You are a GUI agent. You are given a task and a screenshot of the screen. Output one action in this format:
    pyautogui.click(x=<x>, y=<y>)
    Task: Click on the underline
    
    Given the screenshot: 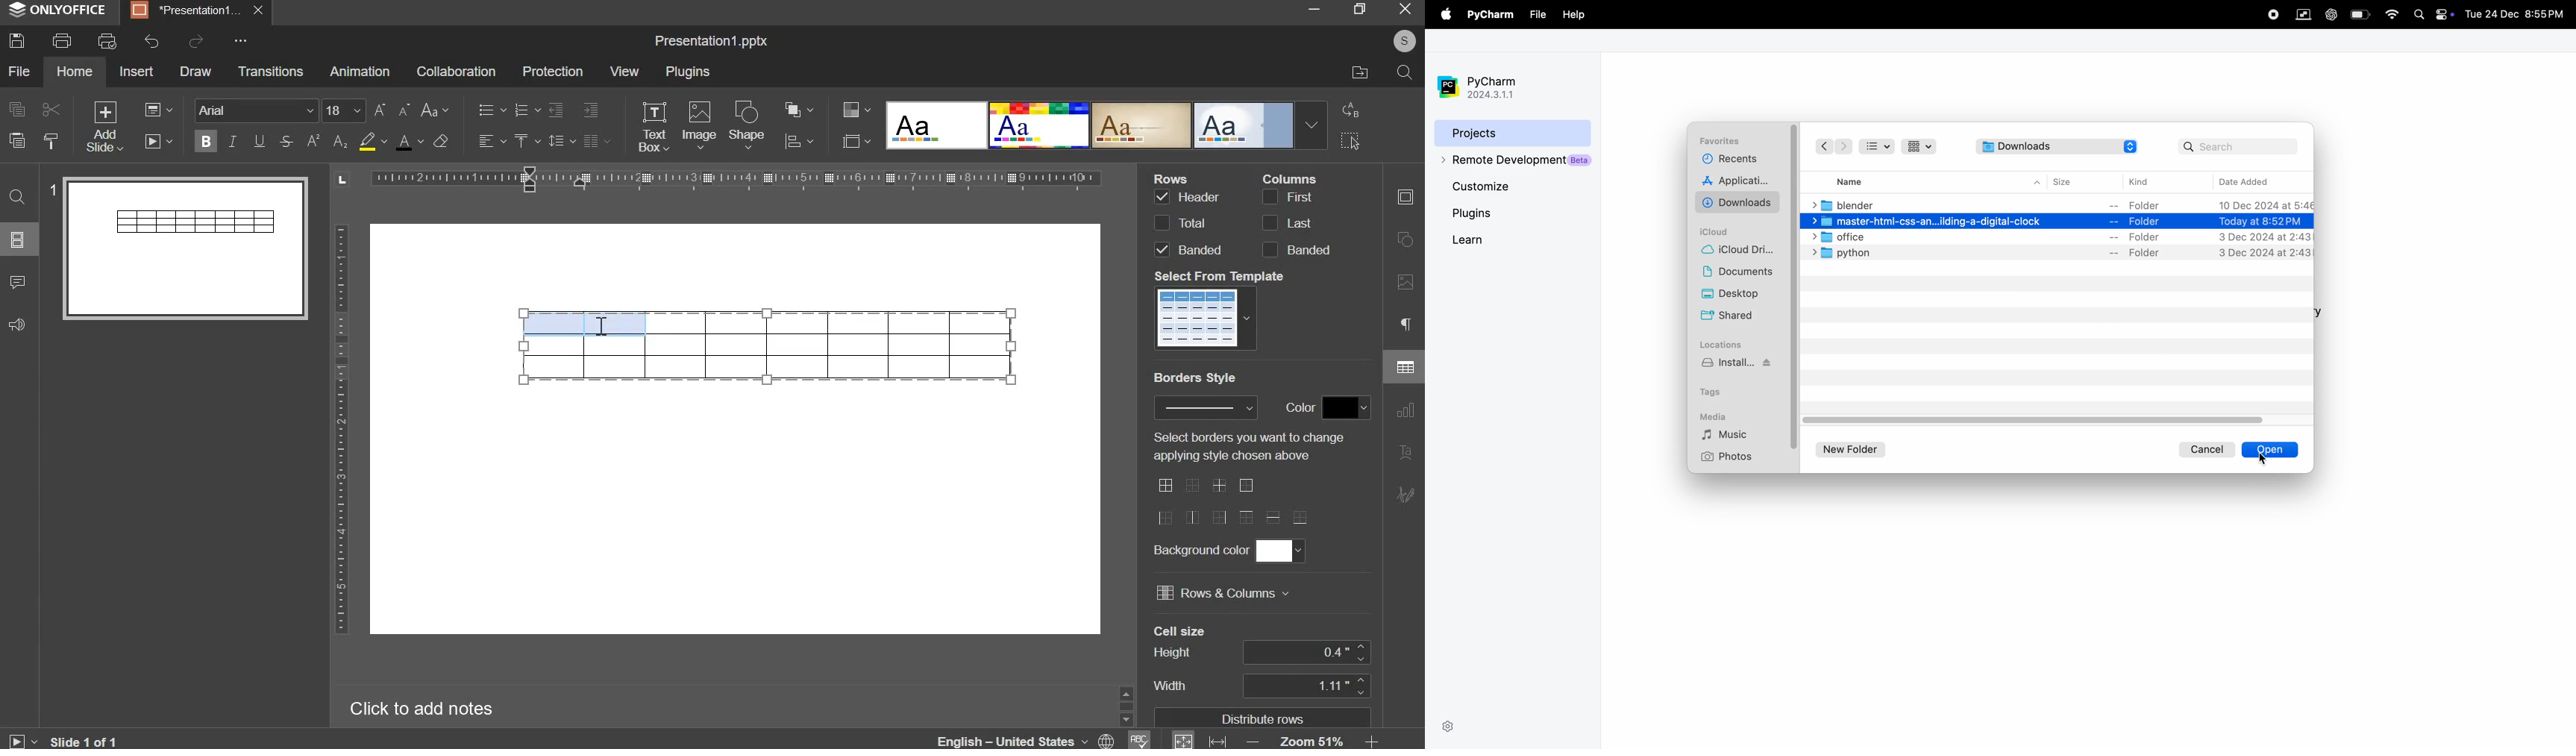 What is the action you would take?
    pyautogui.click(x=258, y=140)
    